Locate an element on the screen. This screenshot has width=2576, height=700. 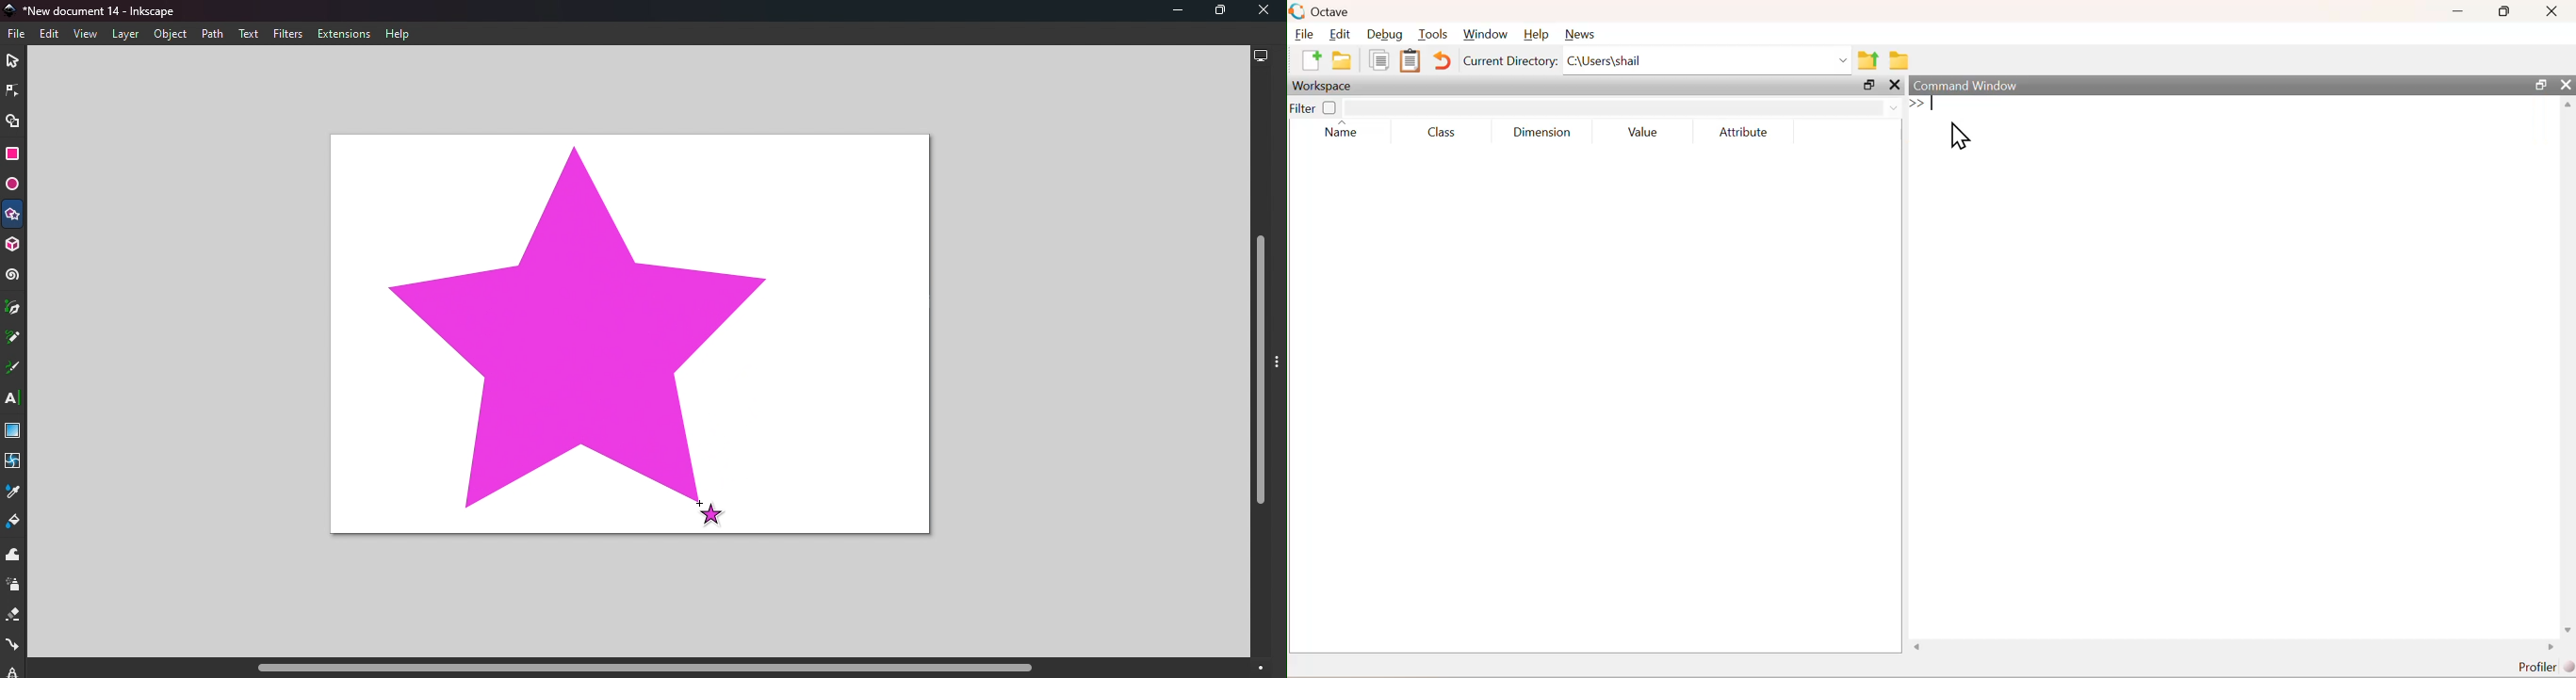
Cursor is located at coordinates (709, 512).